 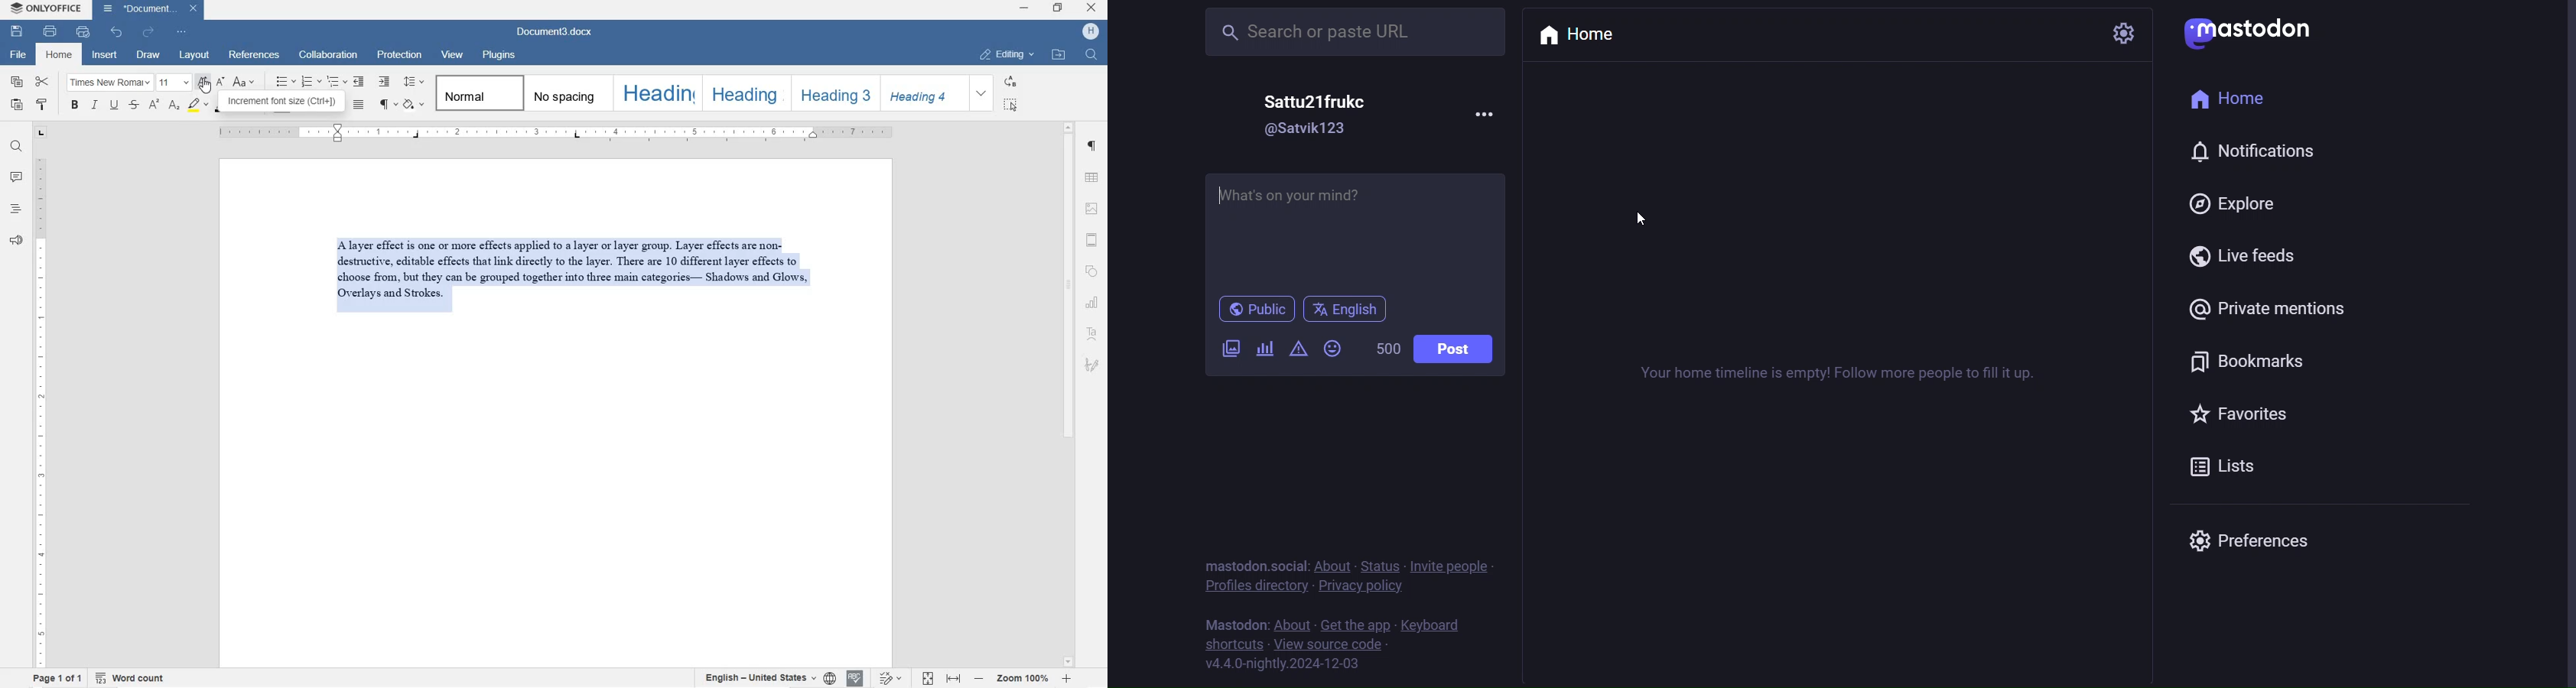 I want to click on NO SPACING, so click(x=565, y=94).